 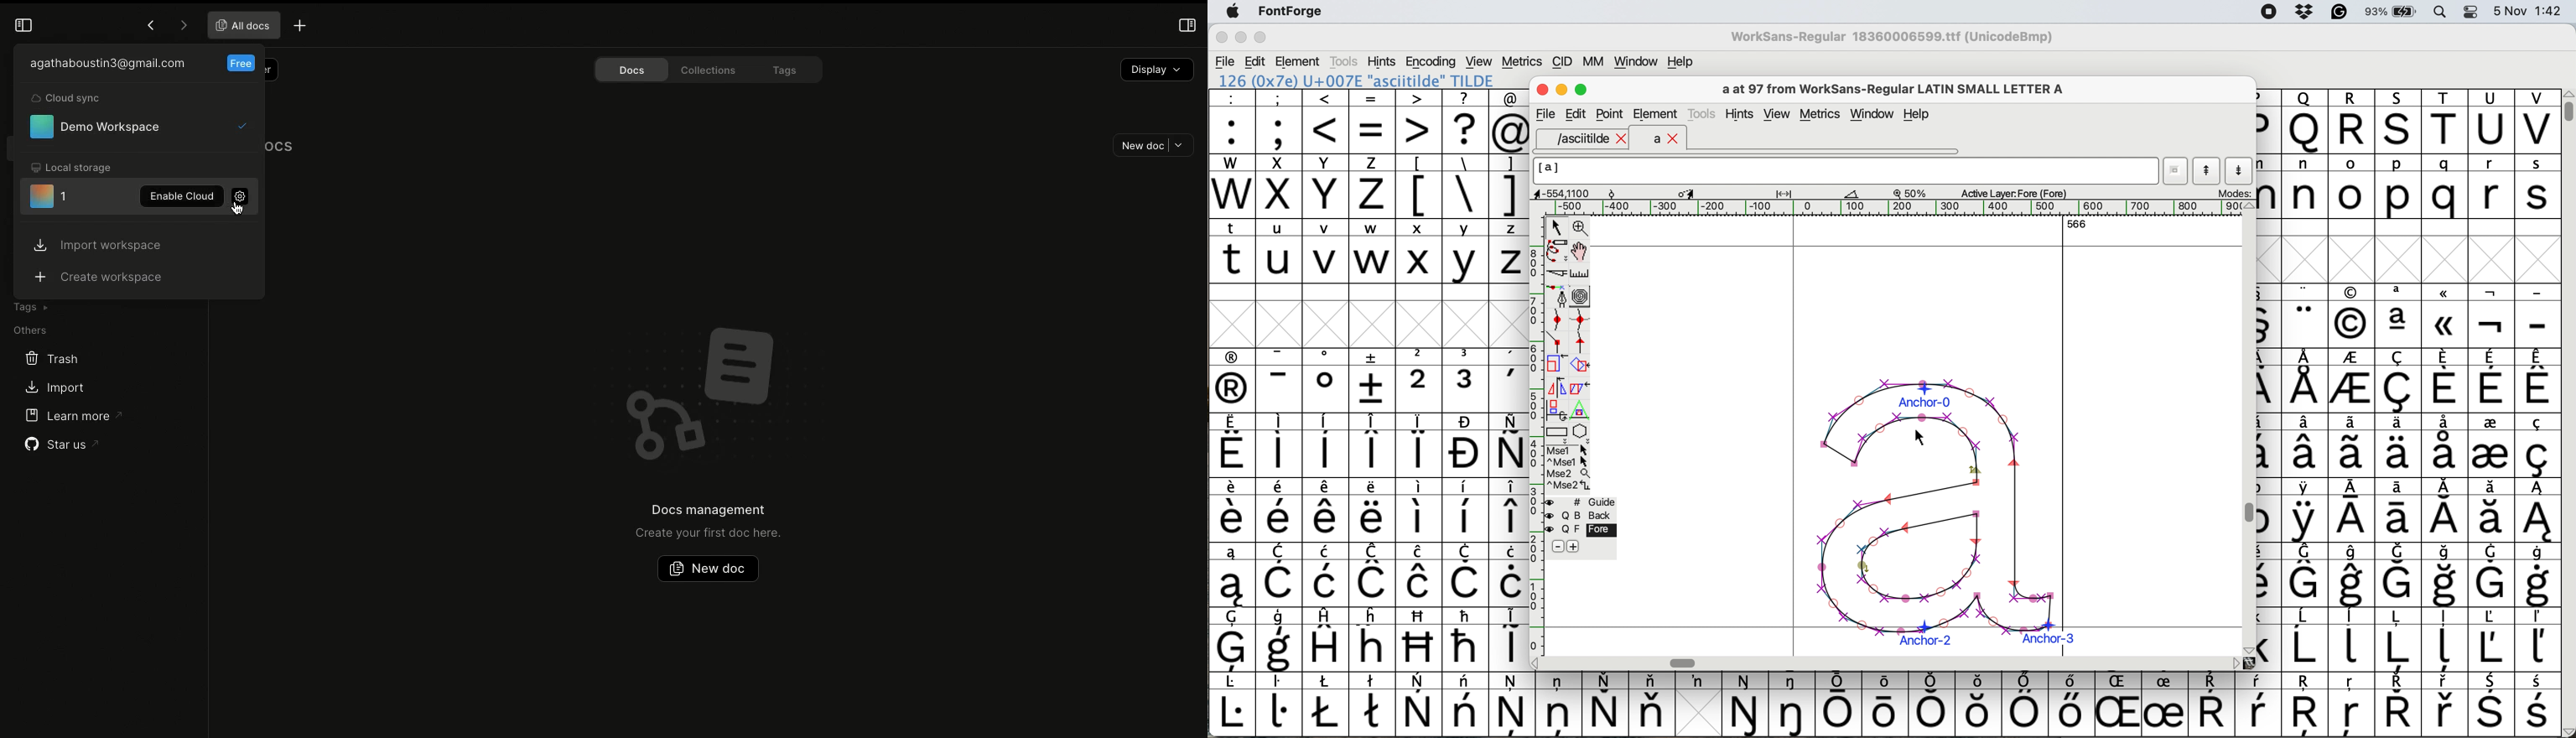 What do you see at coordinates (2351, 316) in the screenshot?
I see `` at bounding box center [2351, 316].